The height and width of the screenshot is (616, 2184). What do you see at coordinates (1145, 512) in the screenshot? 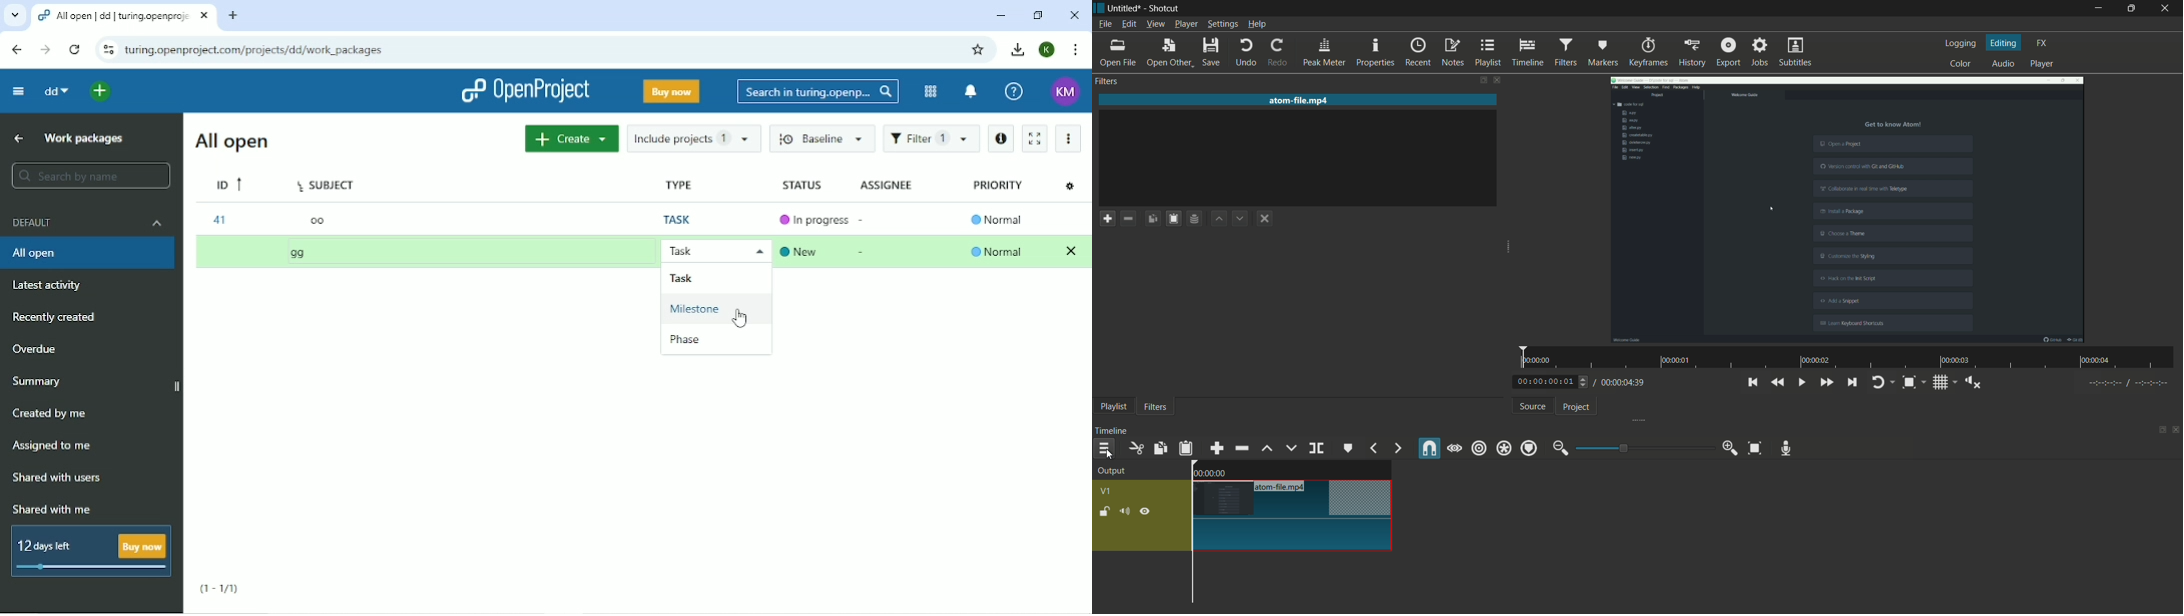
I see `hide` at bounding box center [1145, 512].